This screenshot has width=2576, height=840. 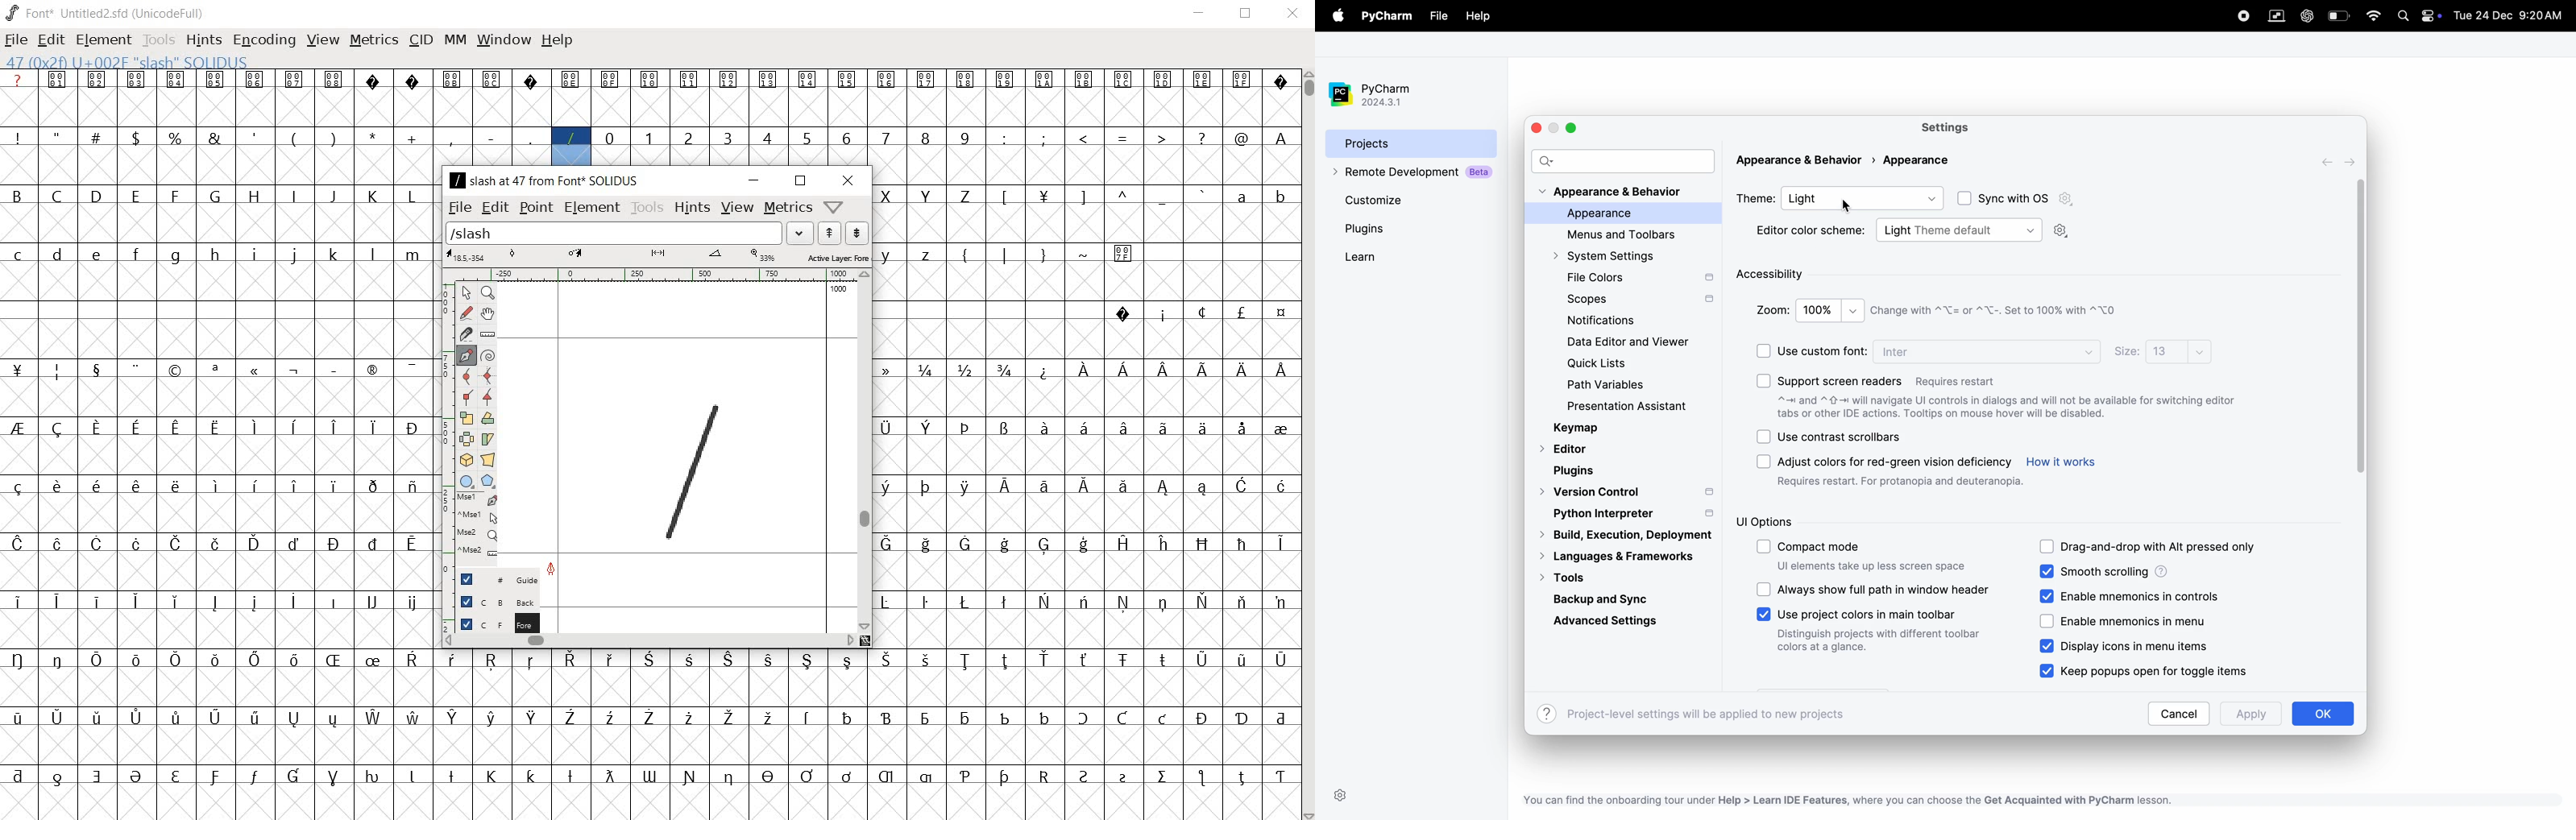 I want to click on special symbols, so click(x=647, y=79).